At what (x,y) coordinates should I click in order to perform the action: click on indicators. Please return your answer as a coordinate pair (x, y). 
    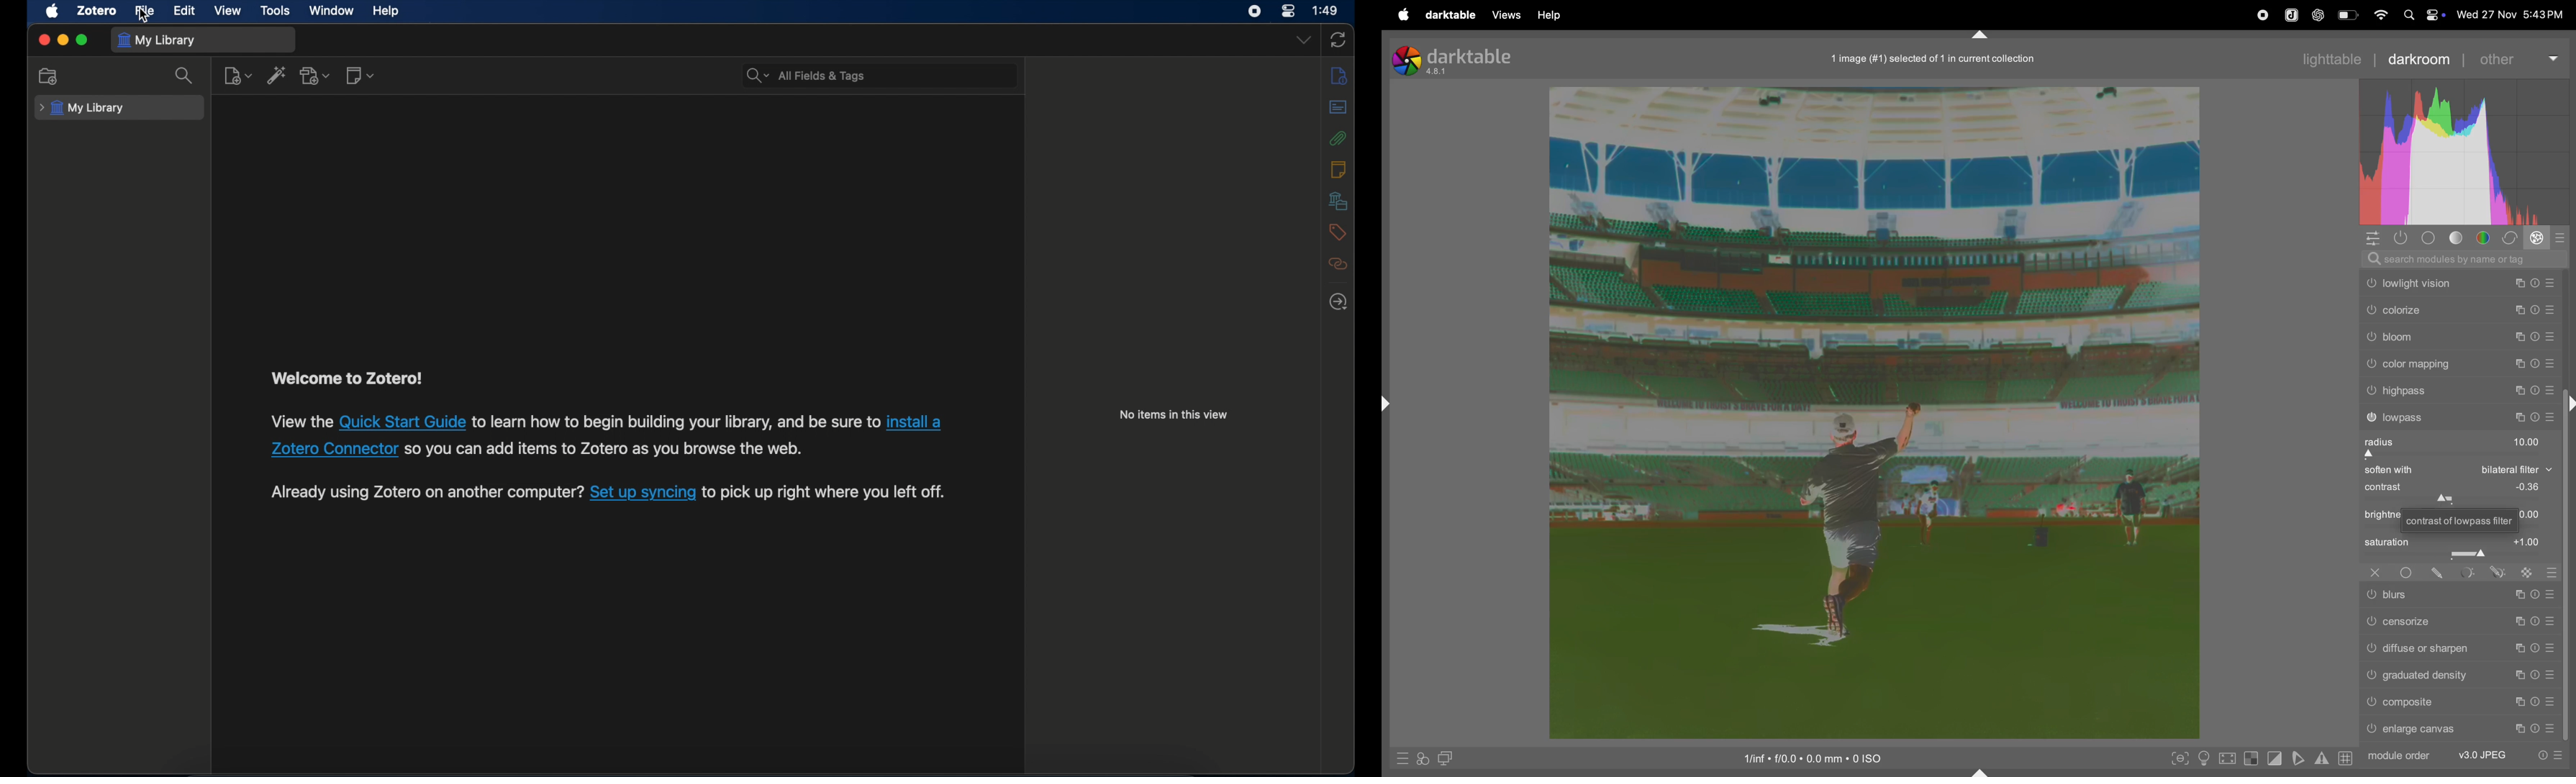
    Looking at the image, I should click on (2320, 757).